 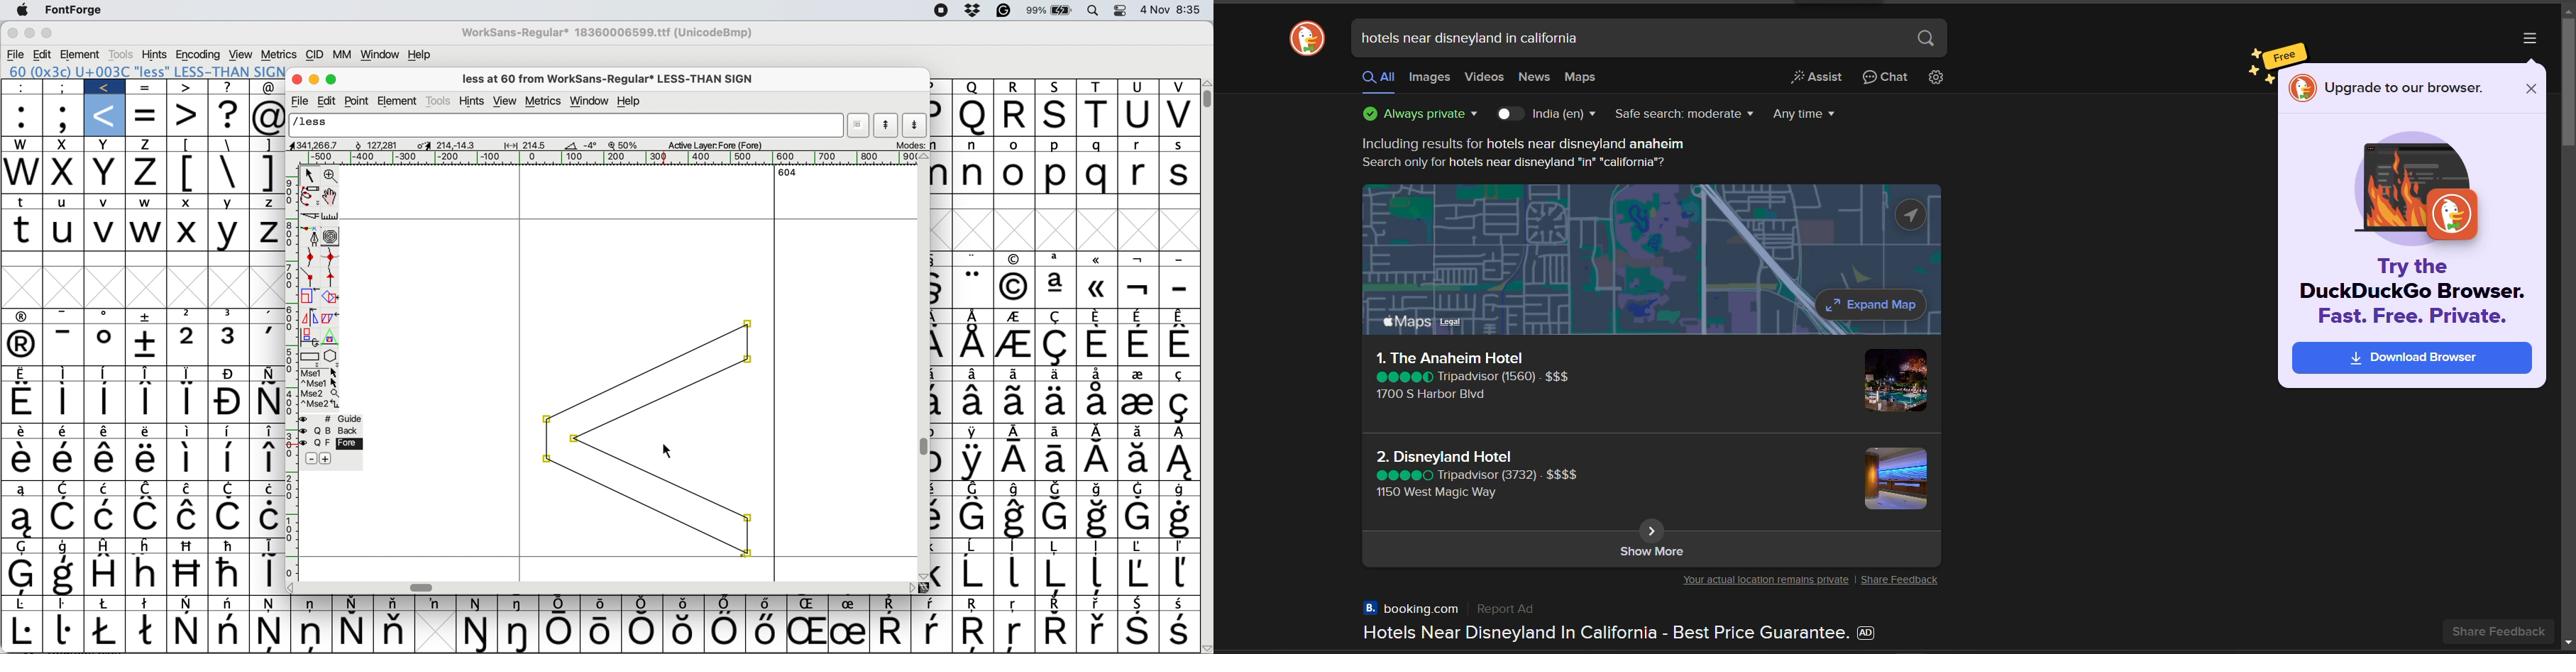 I want to click on Symbol, so click(x=479, y=603).